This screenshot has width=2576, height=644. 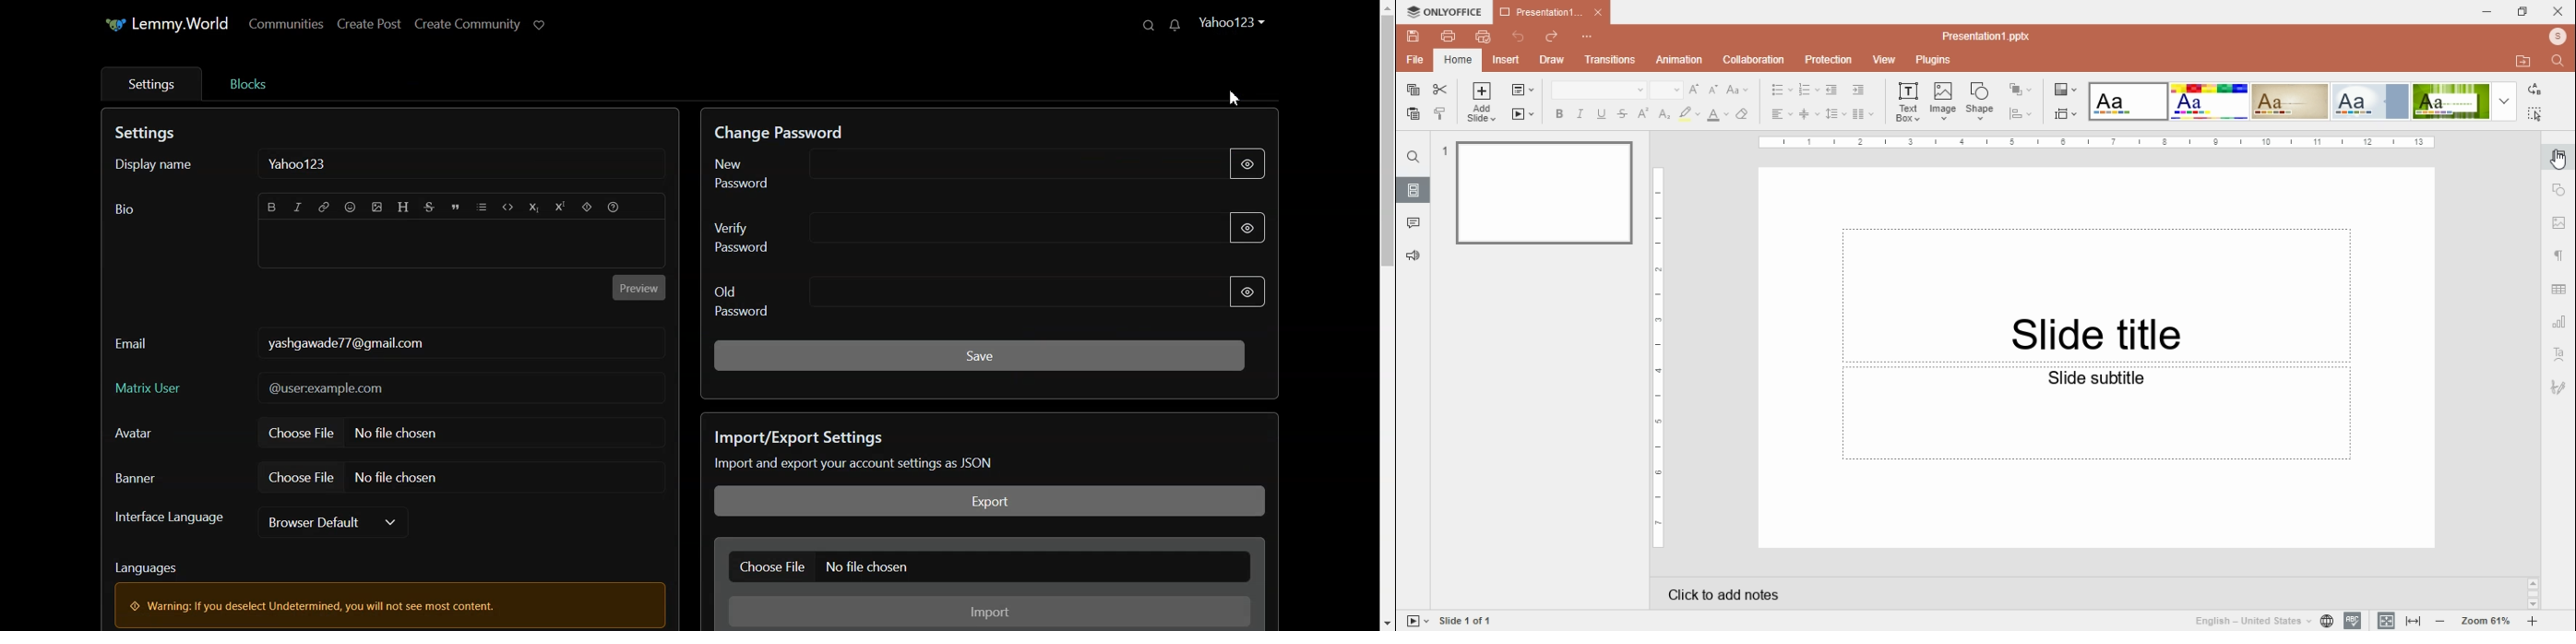 I want to click on Emoji, so click(x=350, y=206).